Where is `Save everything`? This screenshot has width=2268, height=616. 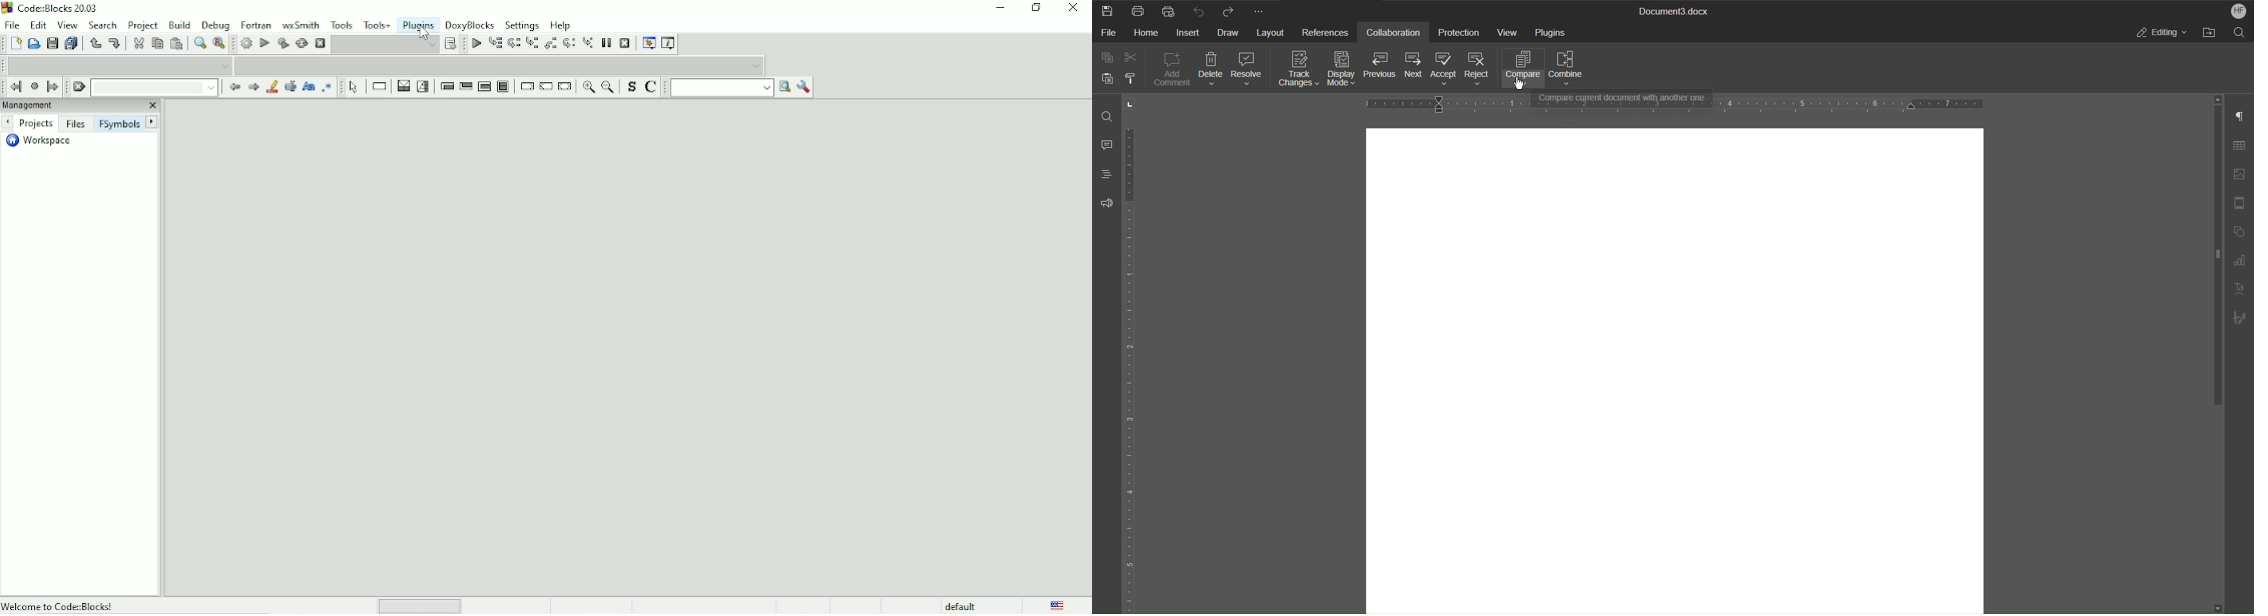 Save everything is located at coordinates (72, 44).